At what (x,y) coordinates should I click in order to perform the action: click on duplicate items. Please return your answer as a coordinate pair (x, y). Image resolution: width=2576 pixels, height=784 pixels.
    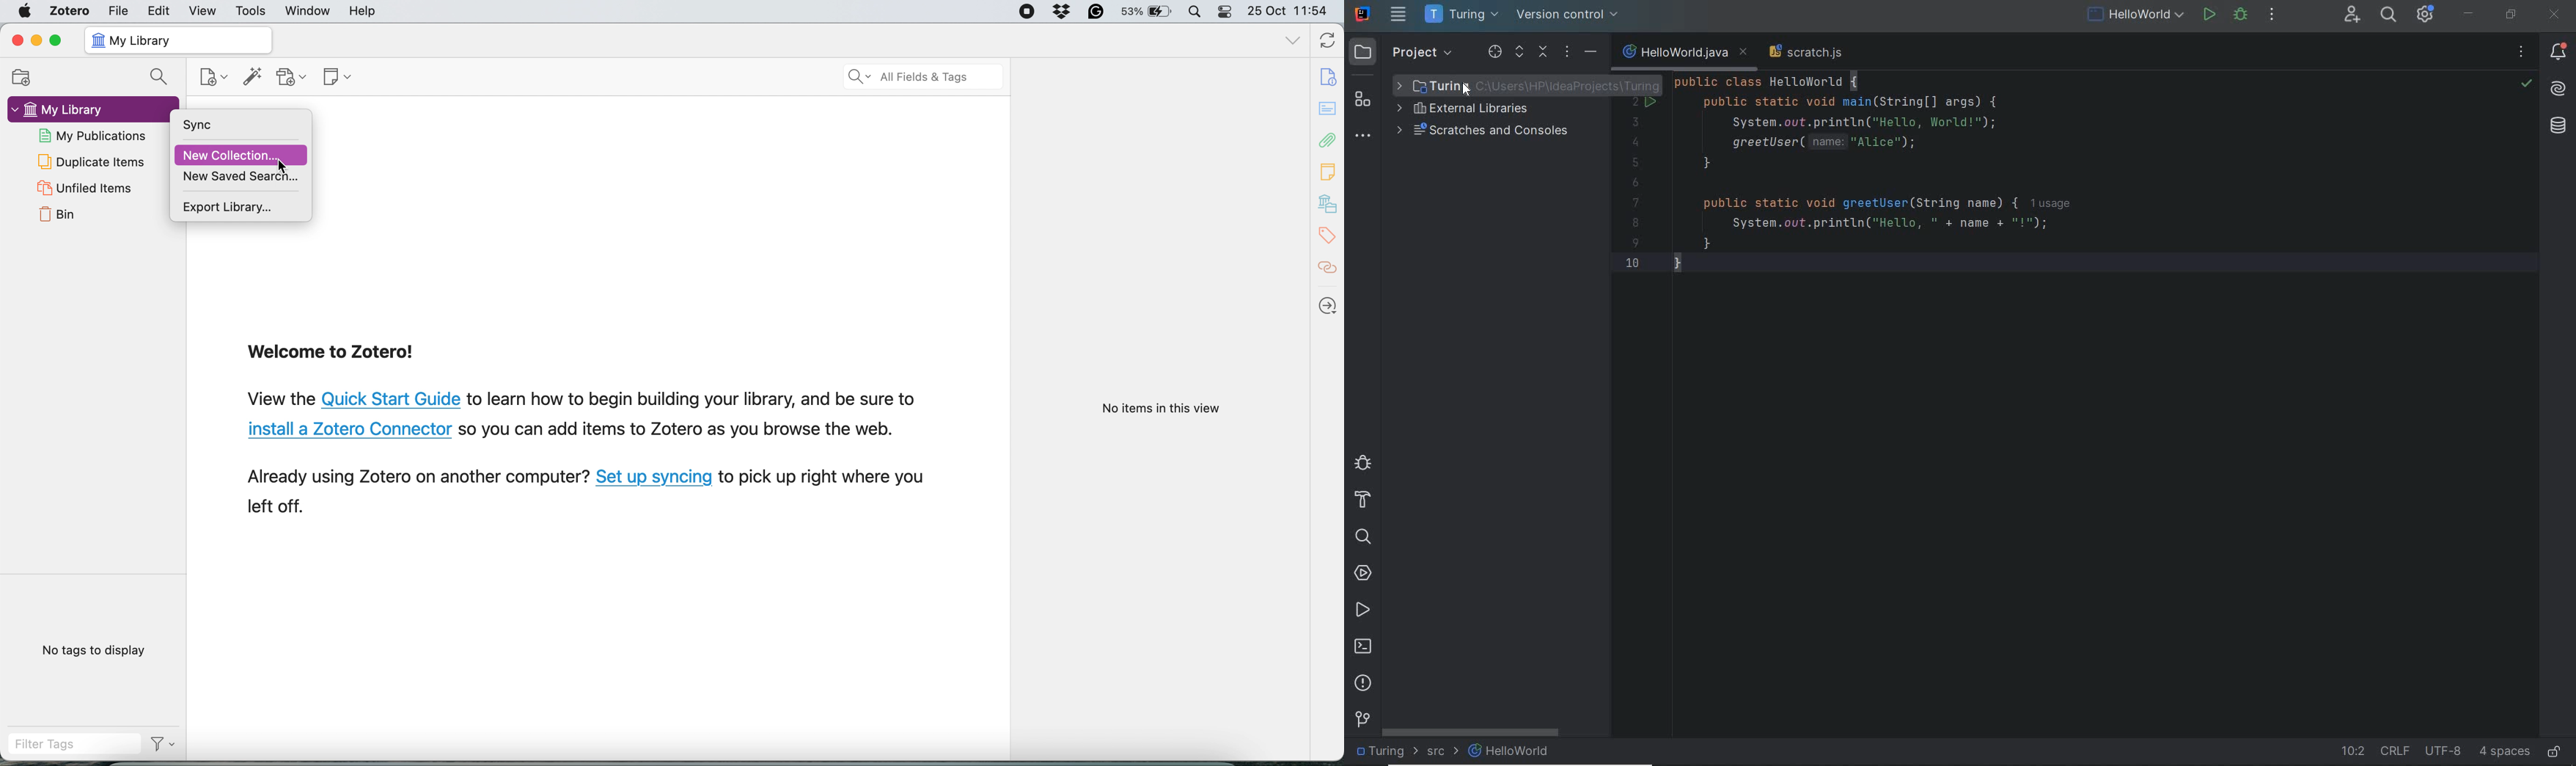
    Looking at the image, I should click on (91, 162).